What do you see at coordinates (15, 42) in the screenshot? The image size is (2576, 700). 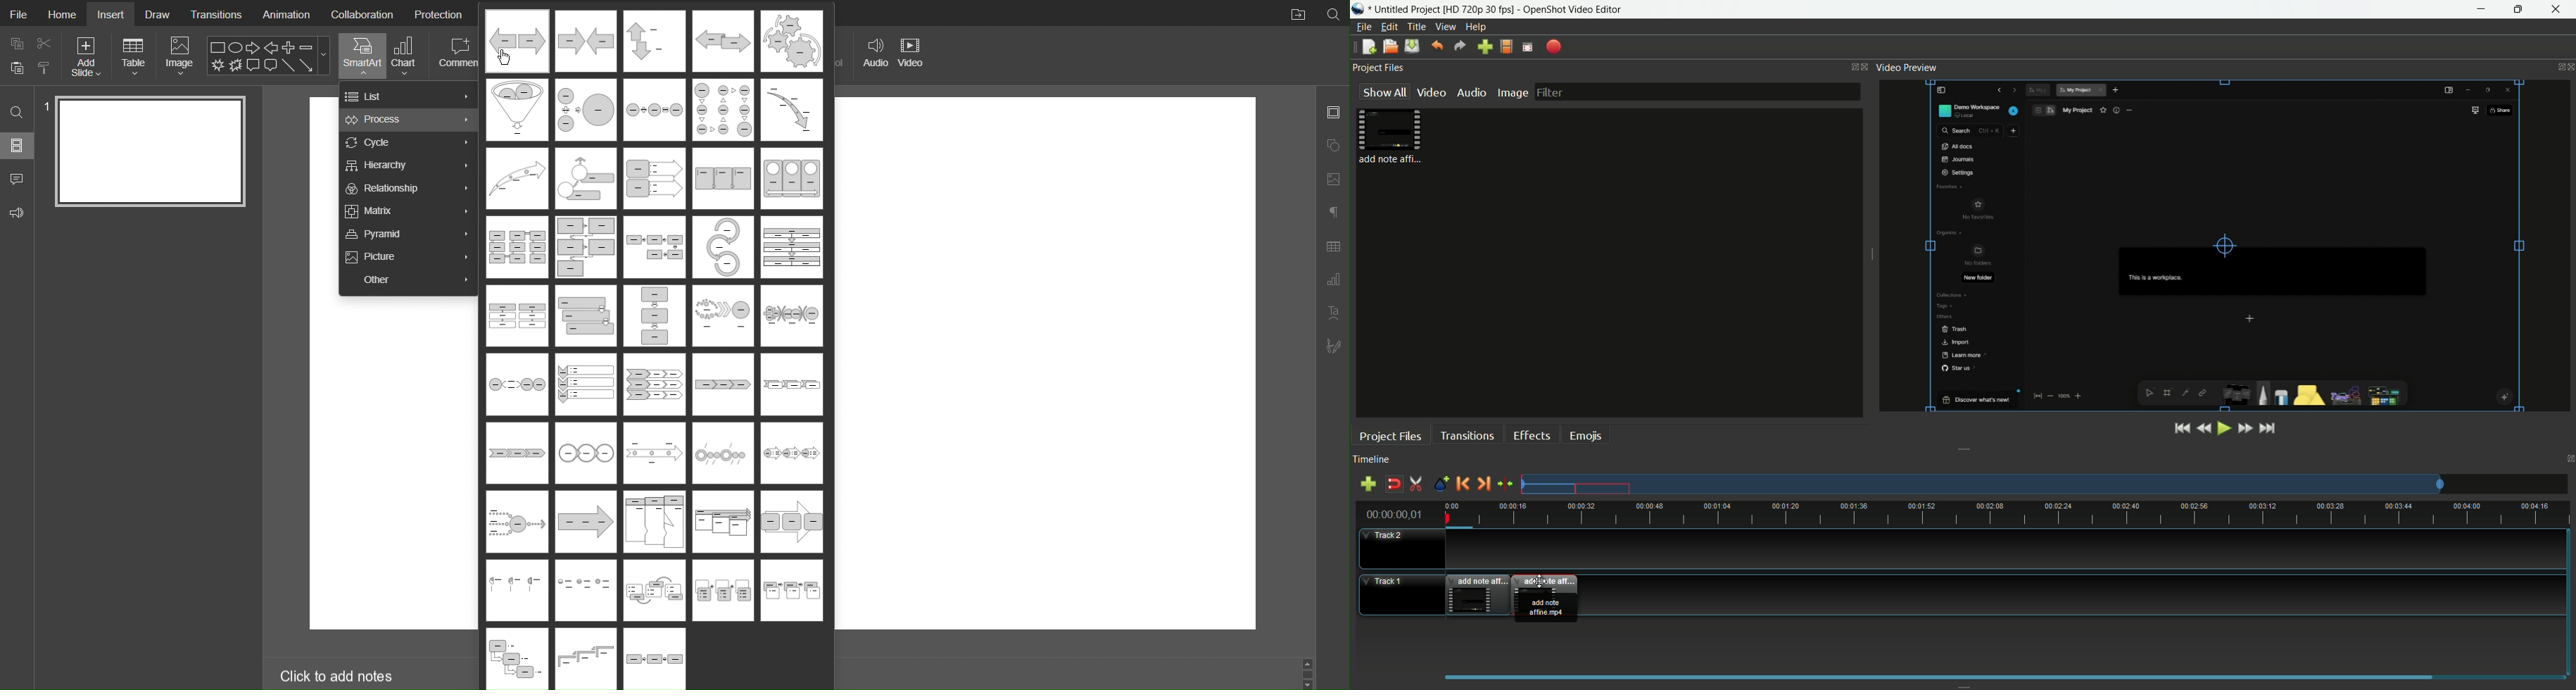 I see `copy` at bounding box center [15, 42].